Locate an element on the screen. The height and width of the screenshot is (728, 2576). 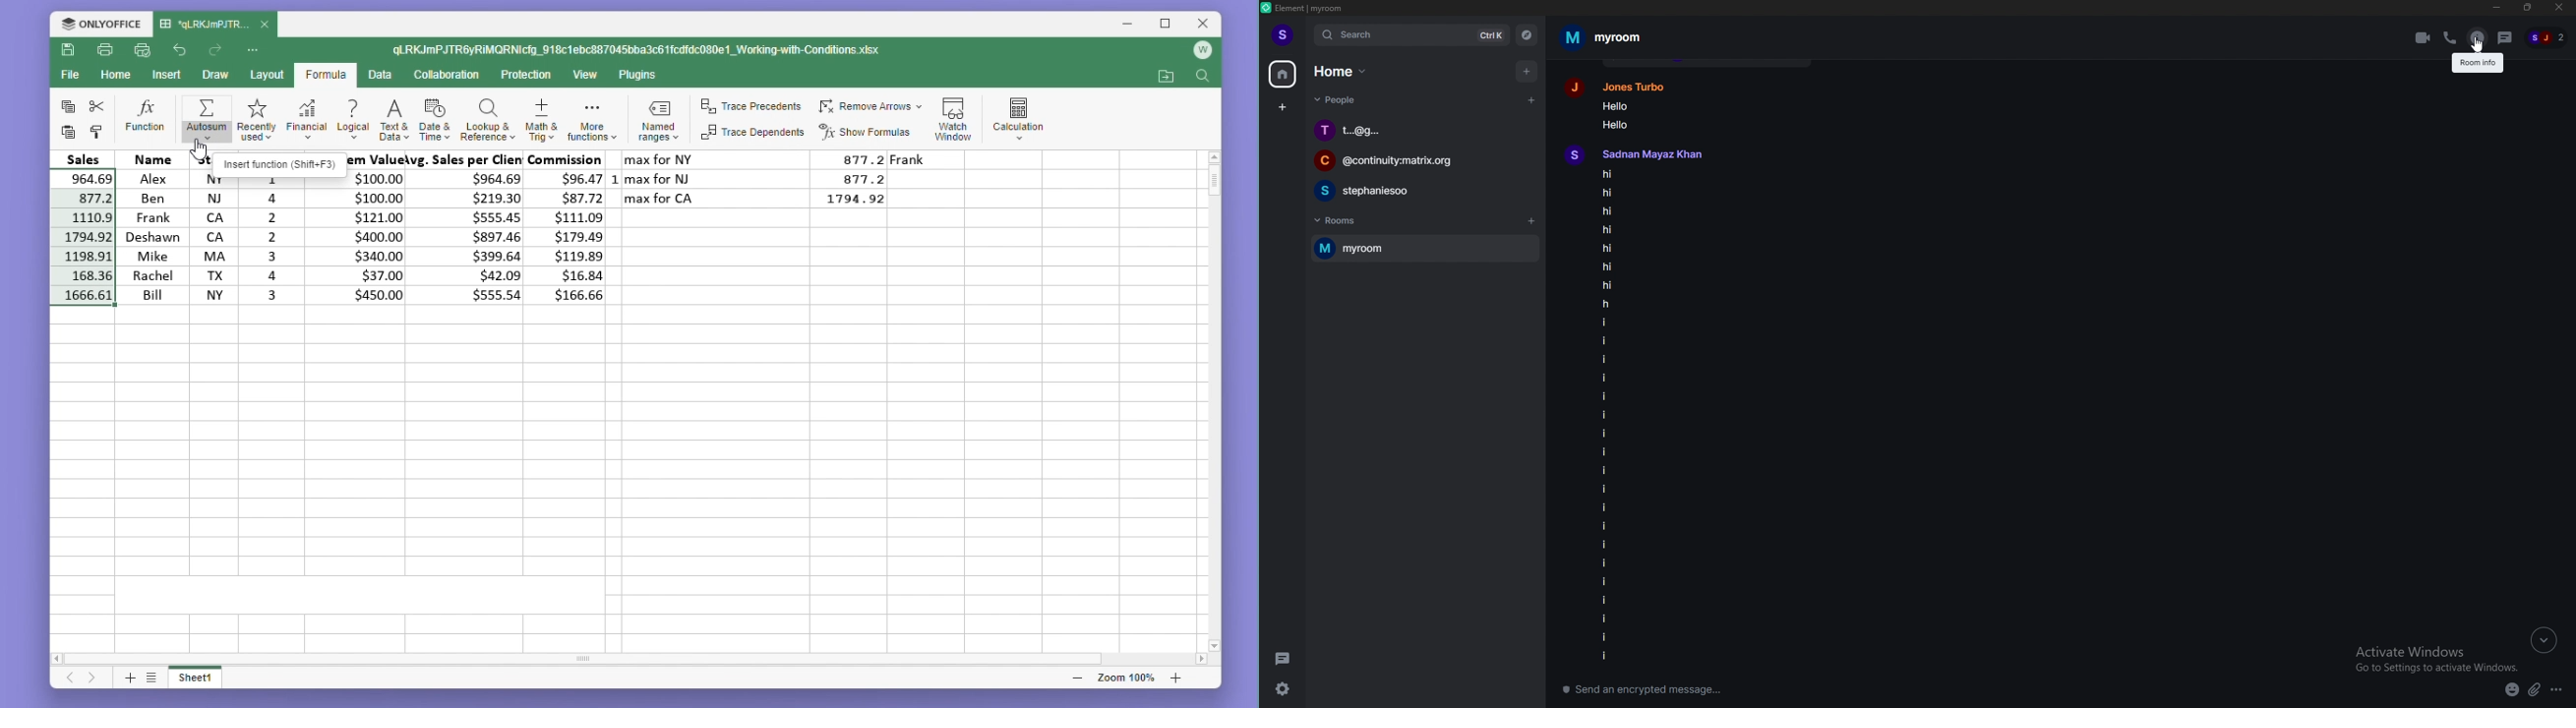
user profile is located at coordinates (1649, 154).